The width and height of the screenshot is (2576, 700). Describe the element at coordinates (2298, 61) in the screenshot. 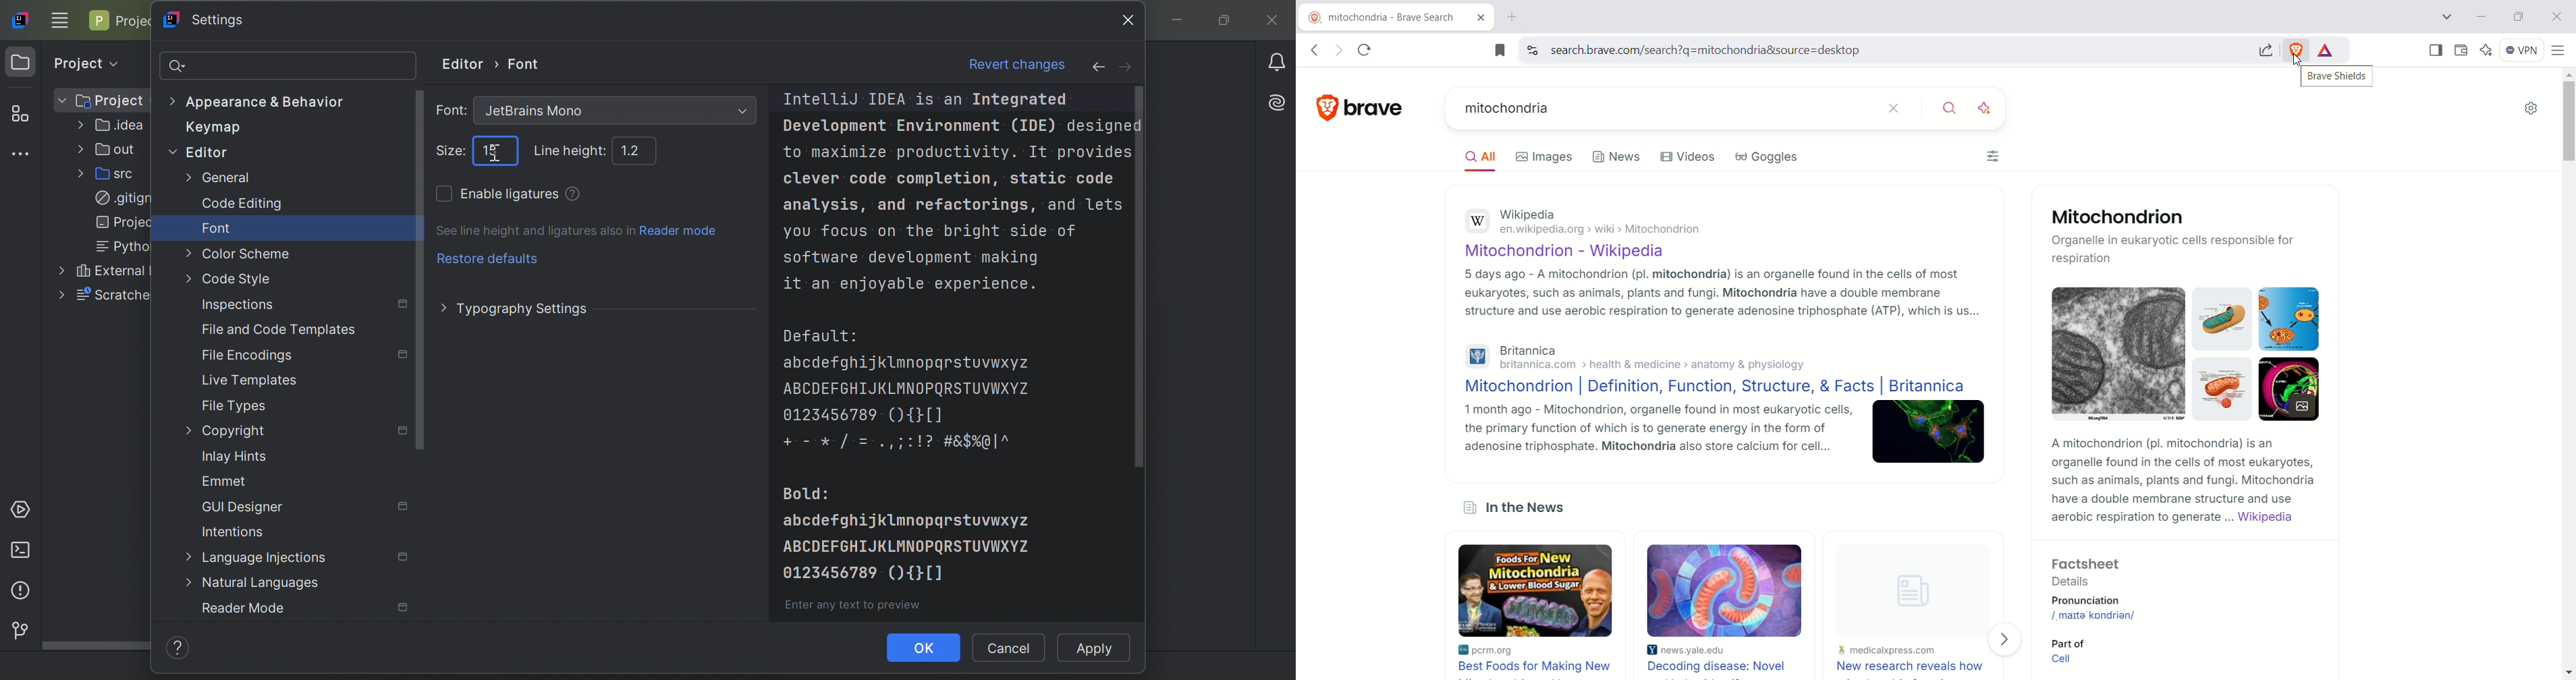

I see `cursor` at that location.